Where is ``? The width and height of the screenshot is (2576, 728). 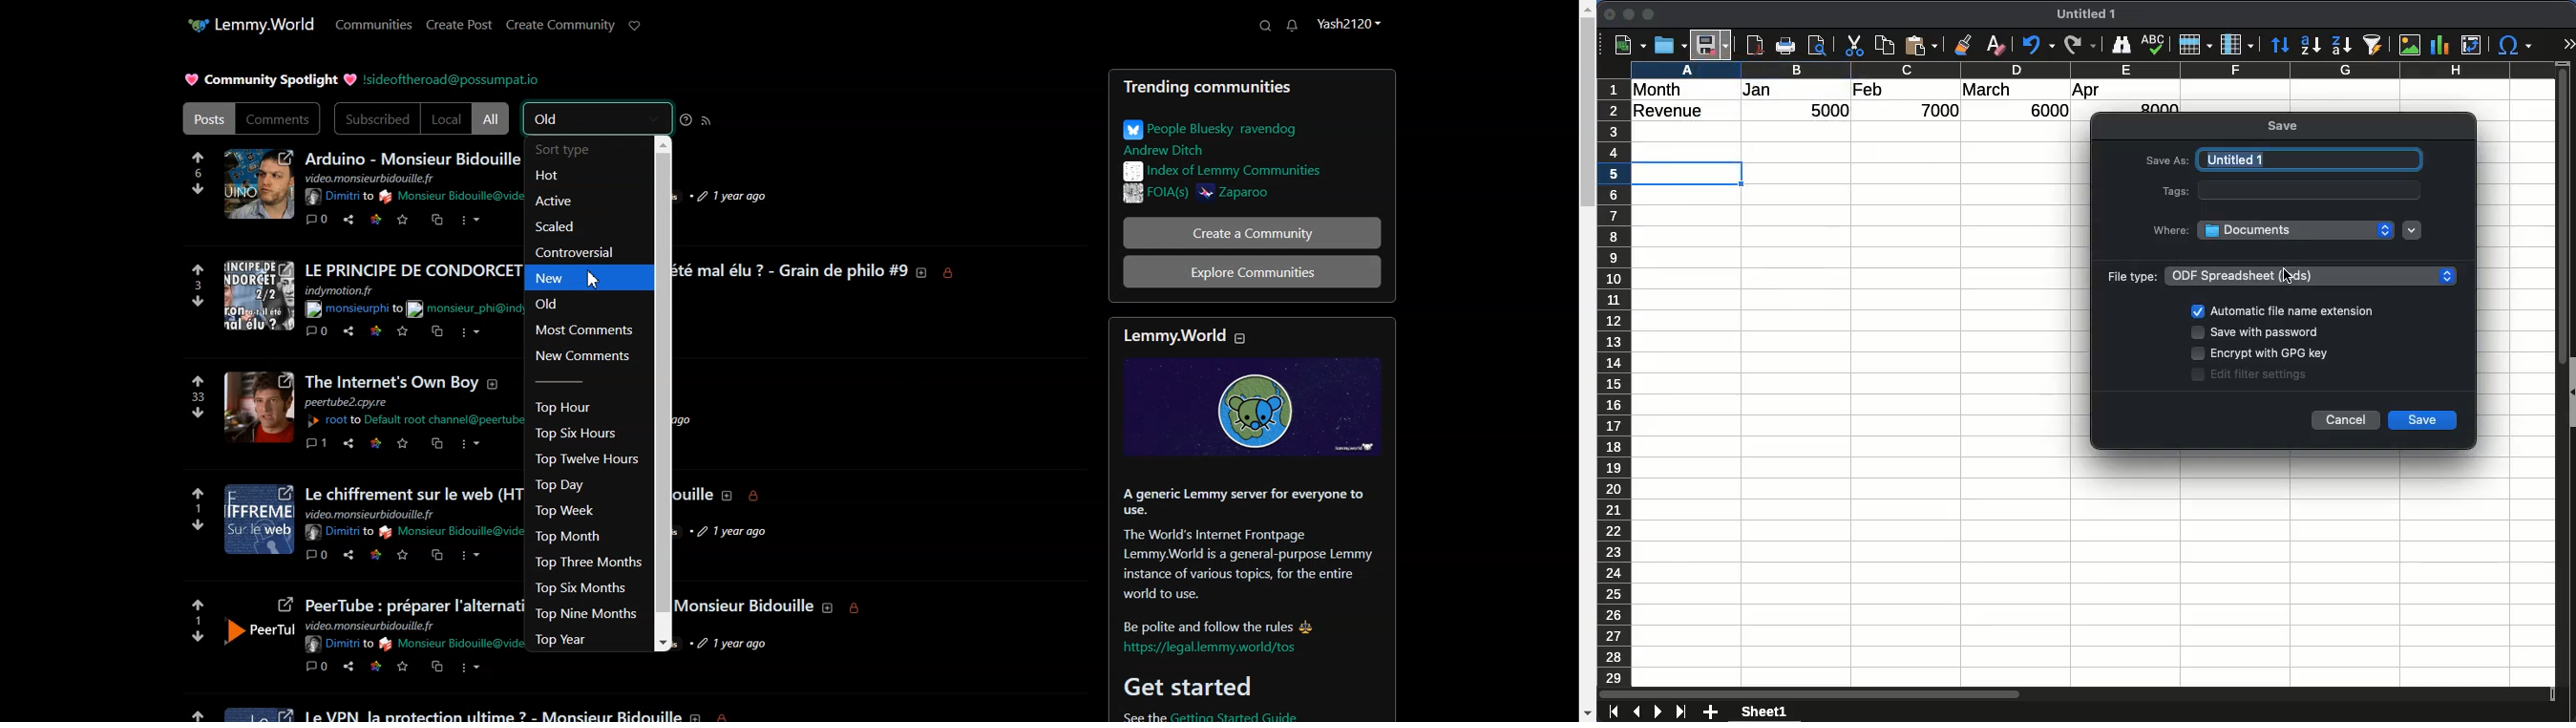
 is located at coordinates (469, 669).